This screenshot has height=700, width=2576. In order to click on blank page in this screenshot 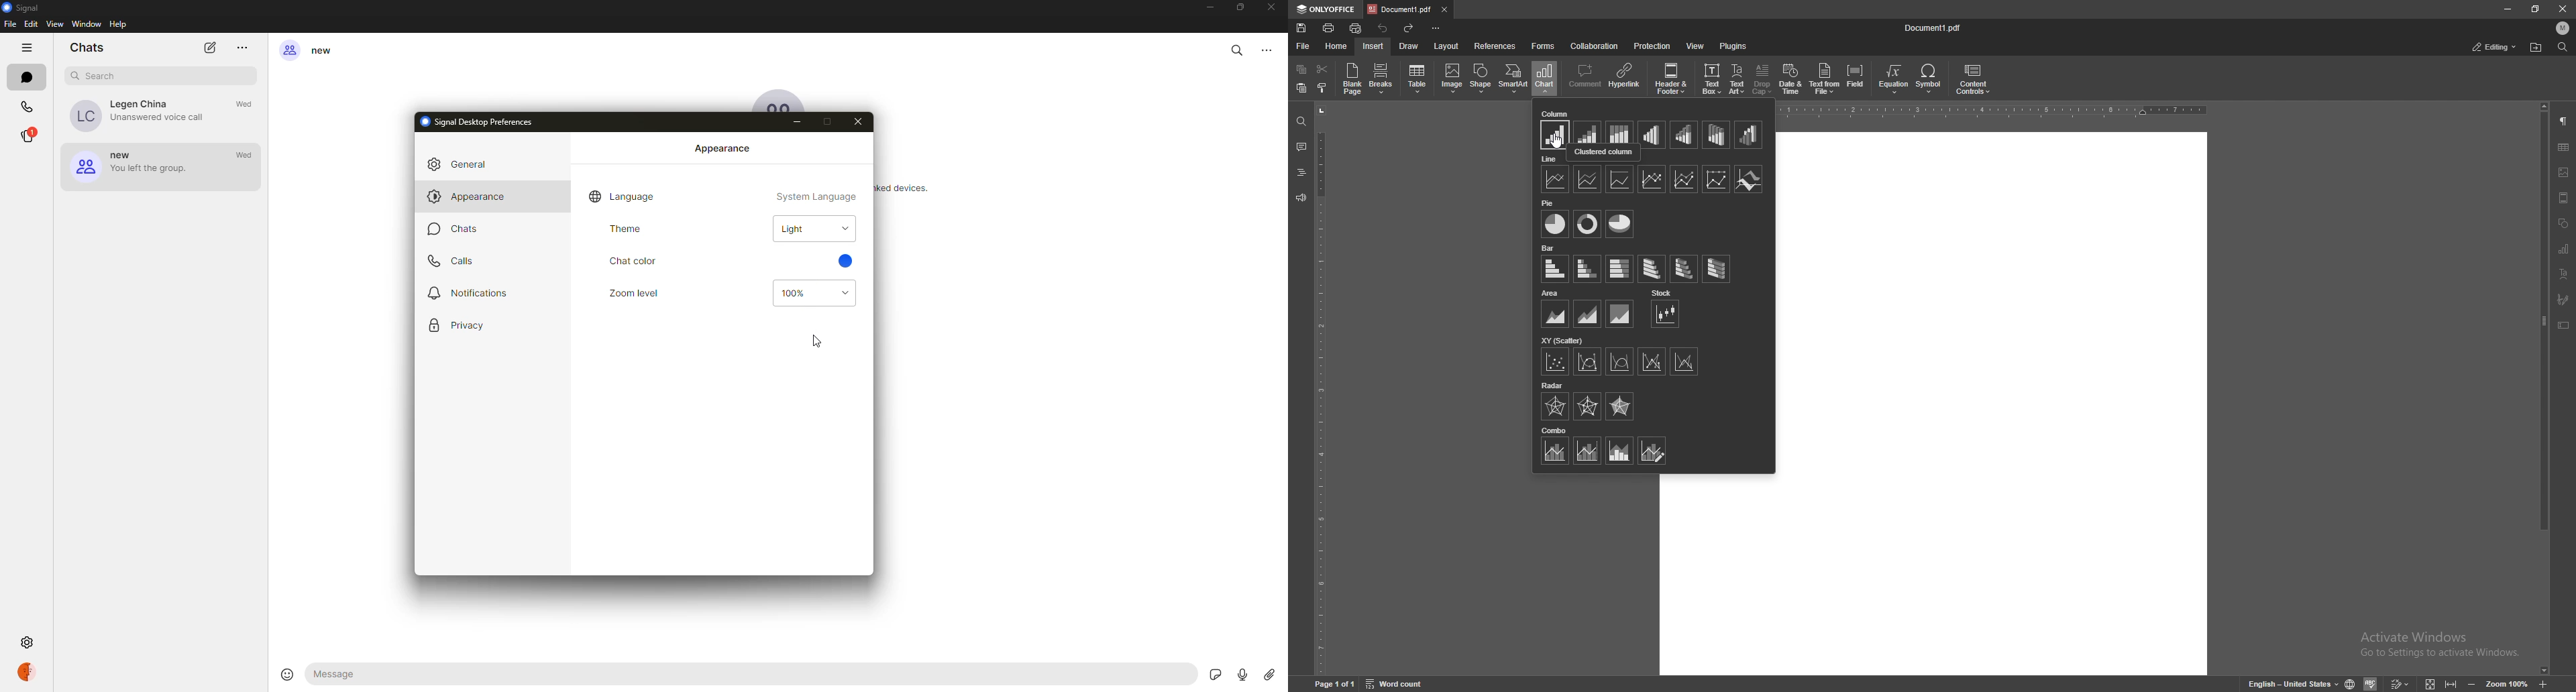, I will do `click(1354, 78)`.